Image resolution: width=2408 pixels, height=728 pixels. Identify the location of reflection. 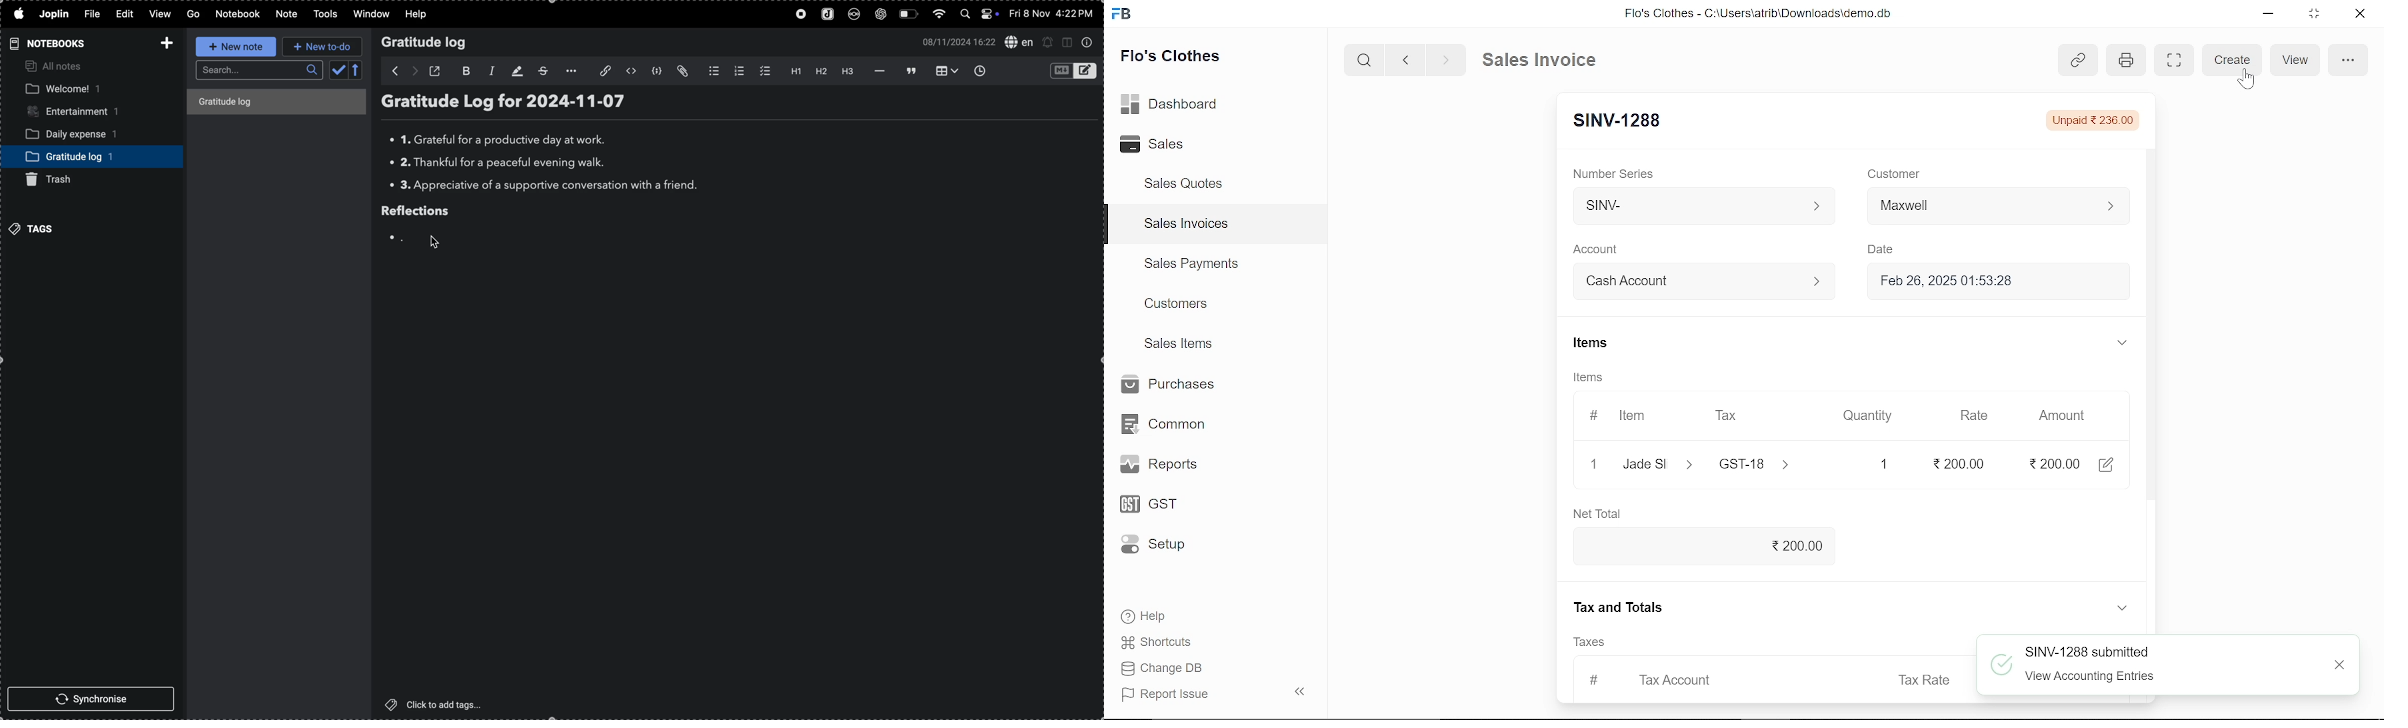
(428, 211).